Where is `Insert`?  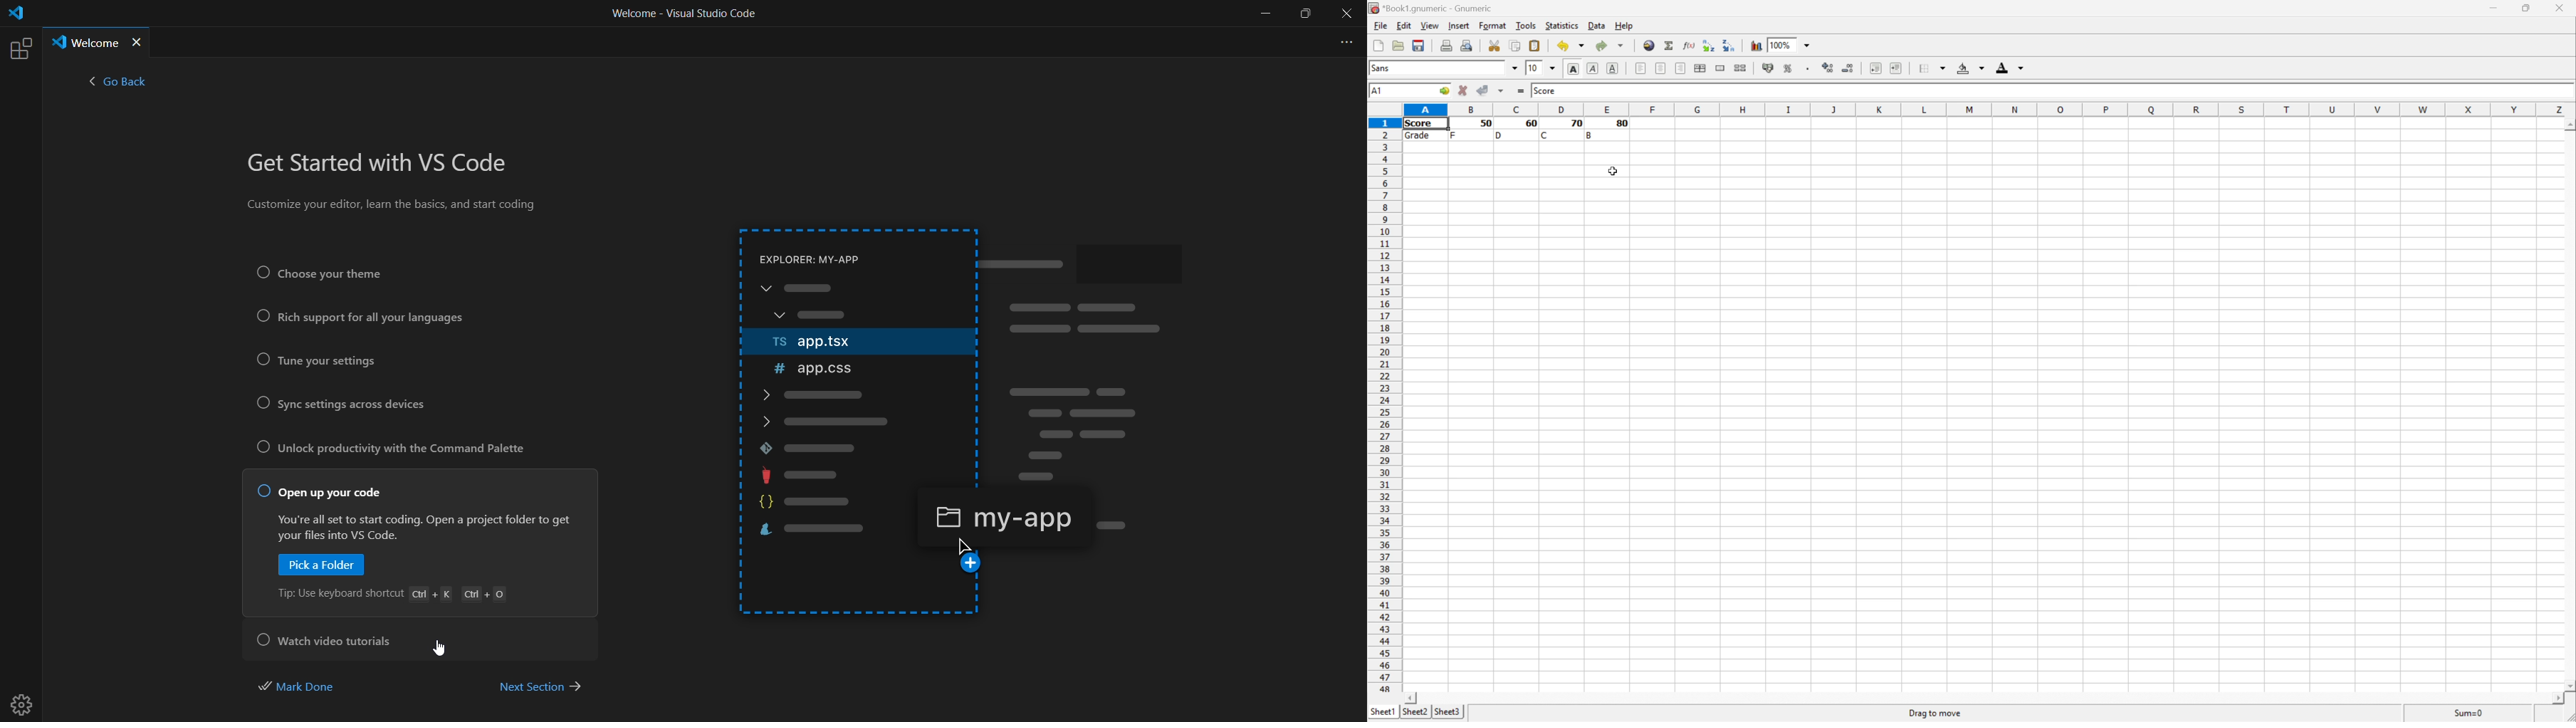
Insert is located at coordinates (1458, 26).